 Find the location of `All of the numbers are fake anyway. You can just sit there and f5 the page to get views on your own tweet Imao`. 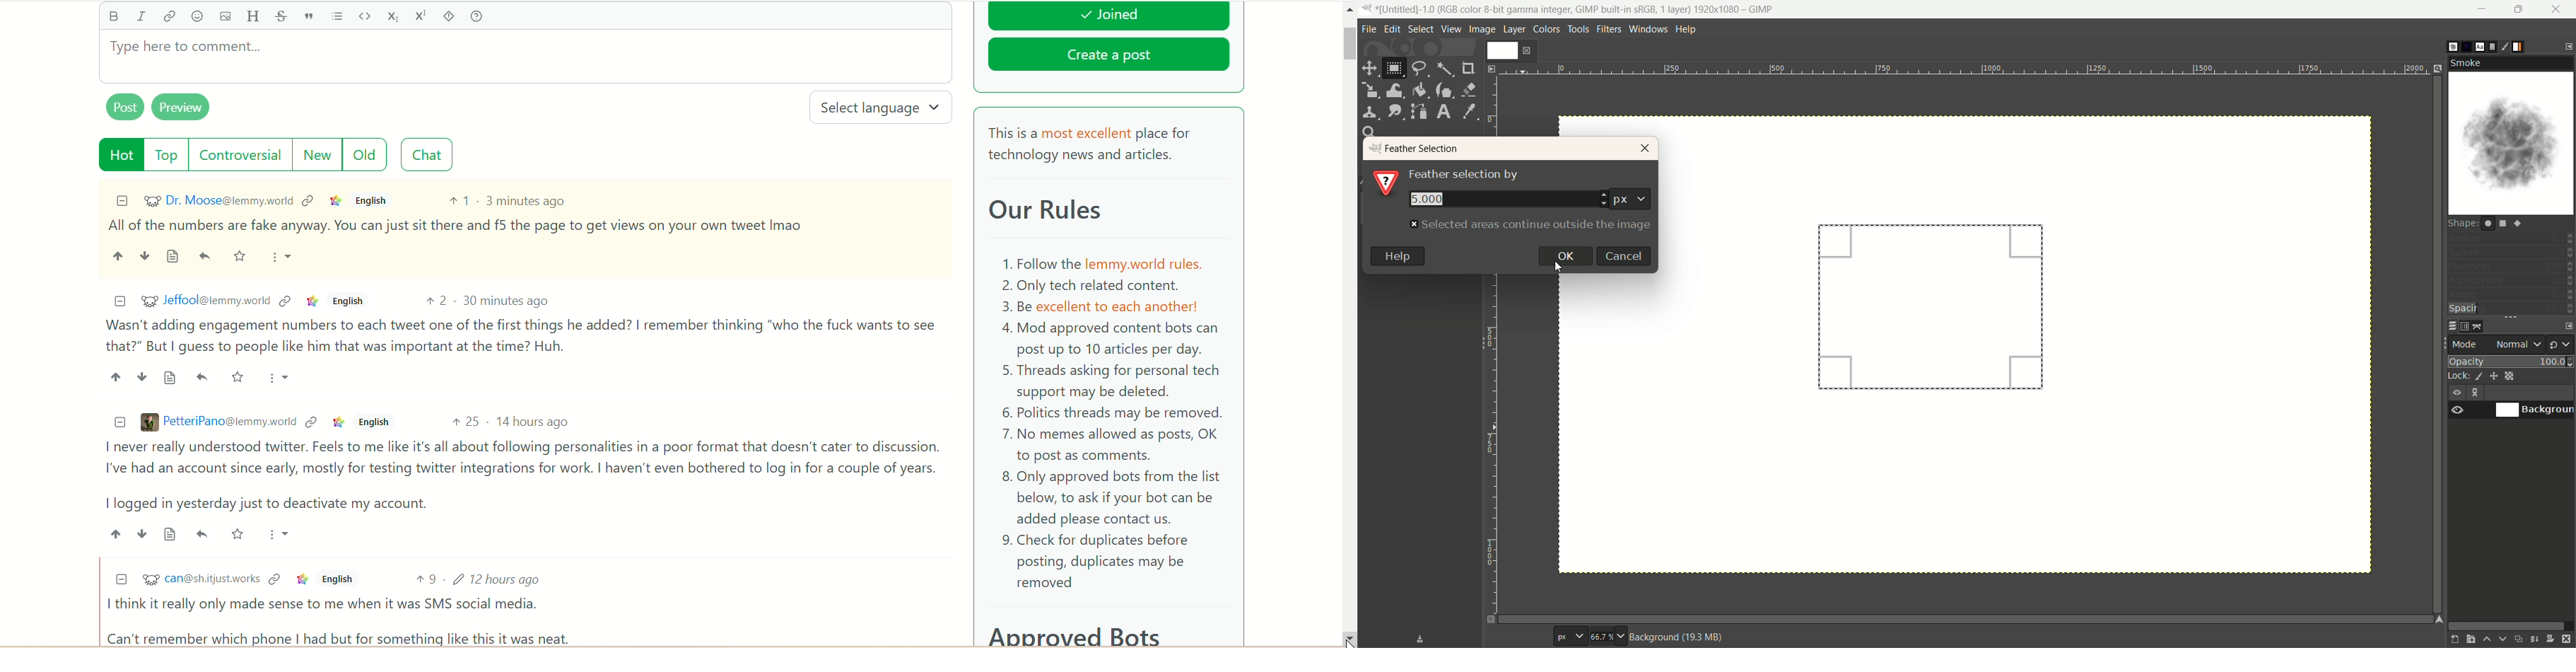

All of the numbers are fake anyway. You can just sit there and f5 the page to get views on your own tweet Imao is located at coordinates (456, 226).